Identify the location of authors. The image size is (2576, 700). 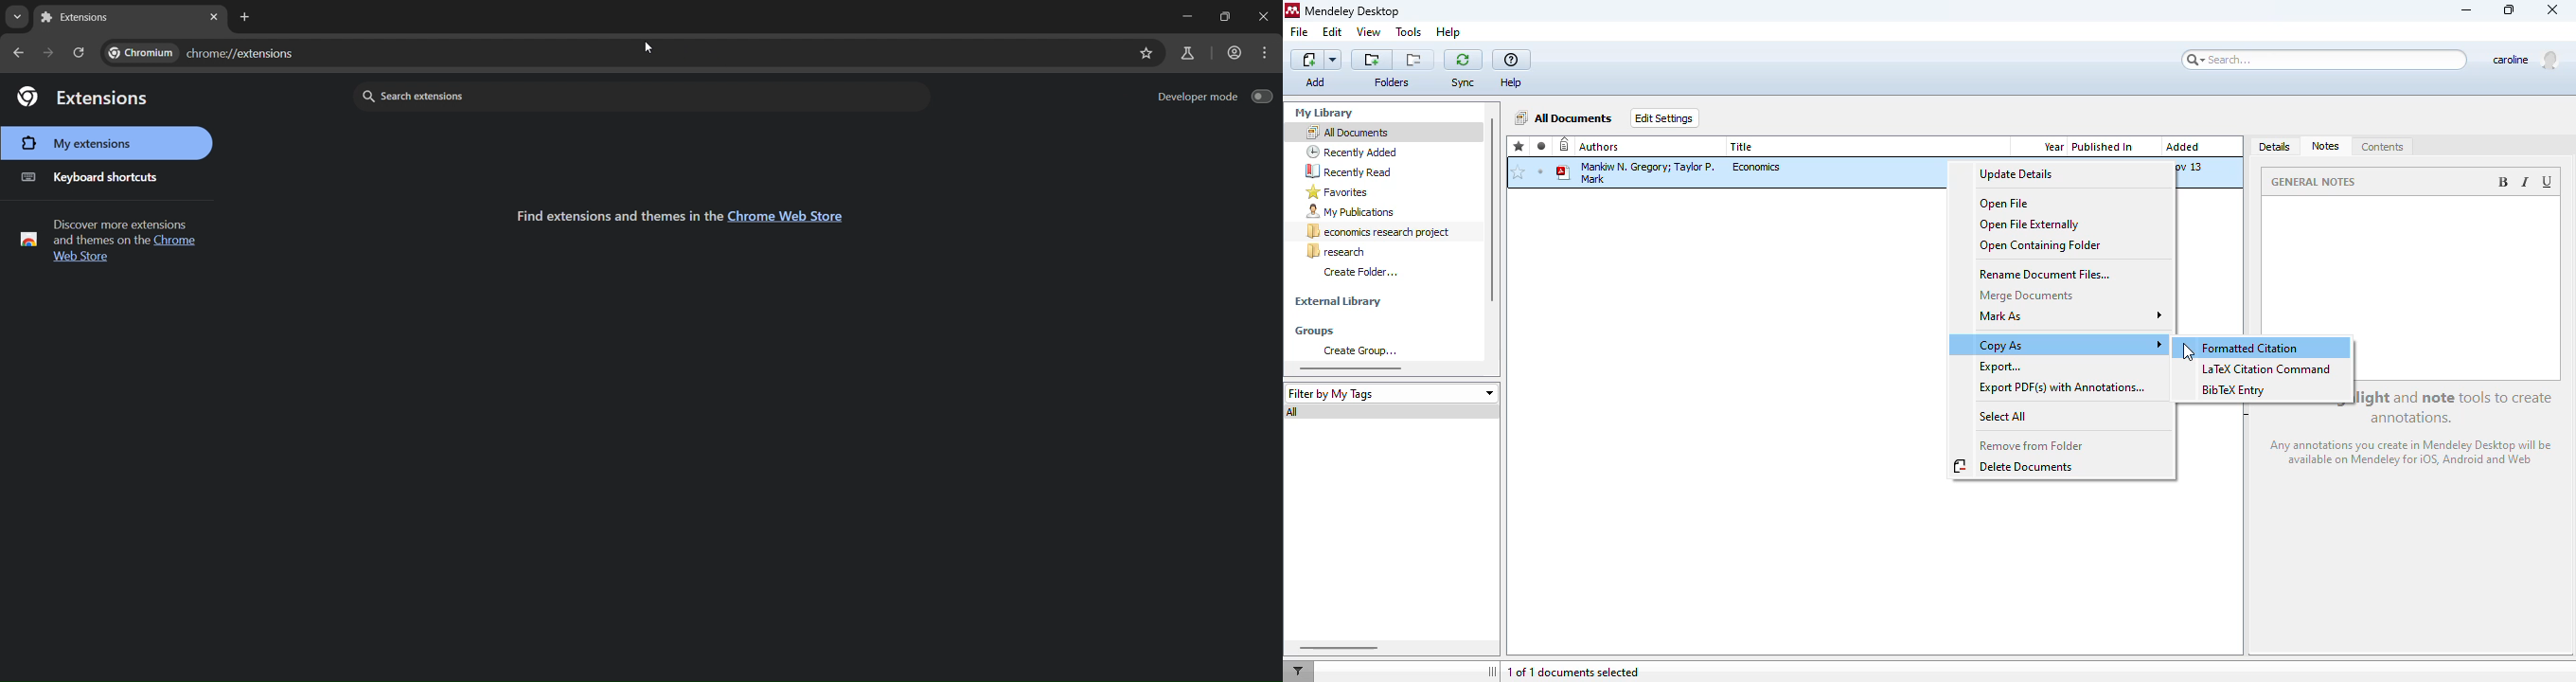
(1600, 147).